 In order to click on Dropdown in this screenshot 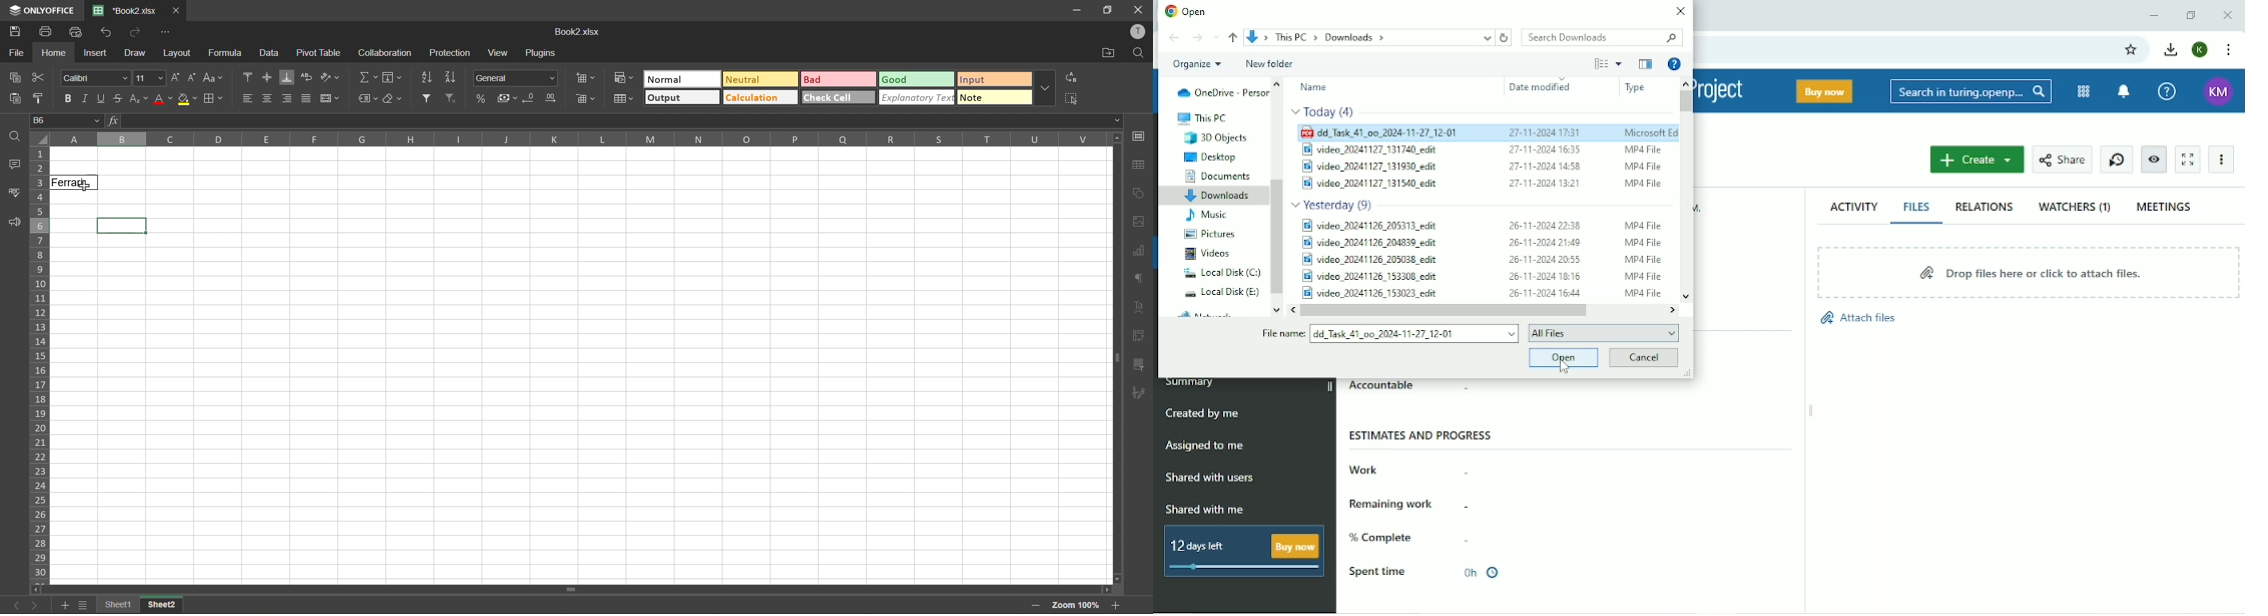, I will do `click(1118, 120)`.